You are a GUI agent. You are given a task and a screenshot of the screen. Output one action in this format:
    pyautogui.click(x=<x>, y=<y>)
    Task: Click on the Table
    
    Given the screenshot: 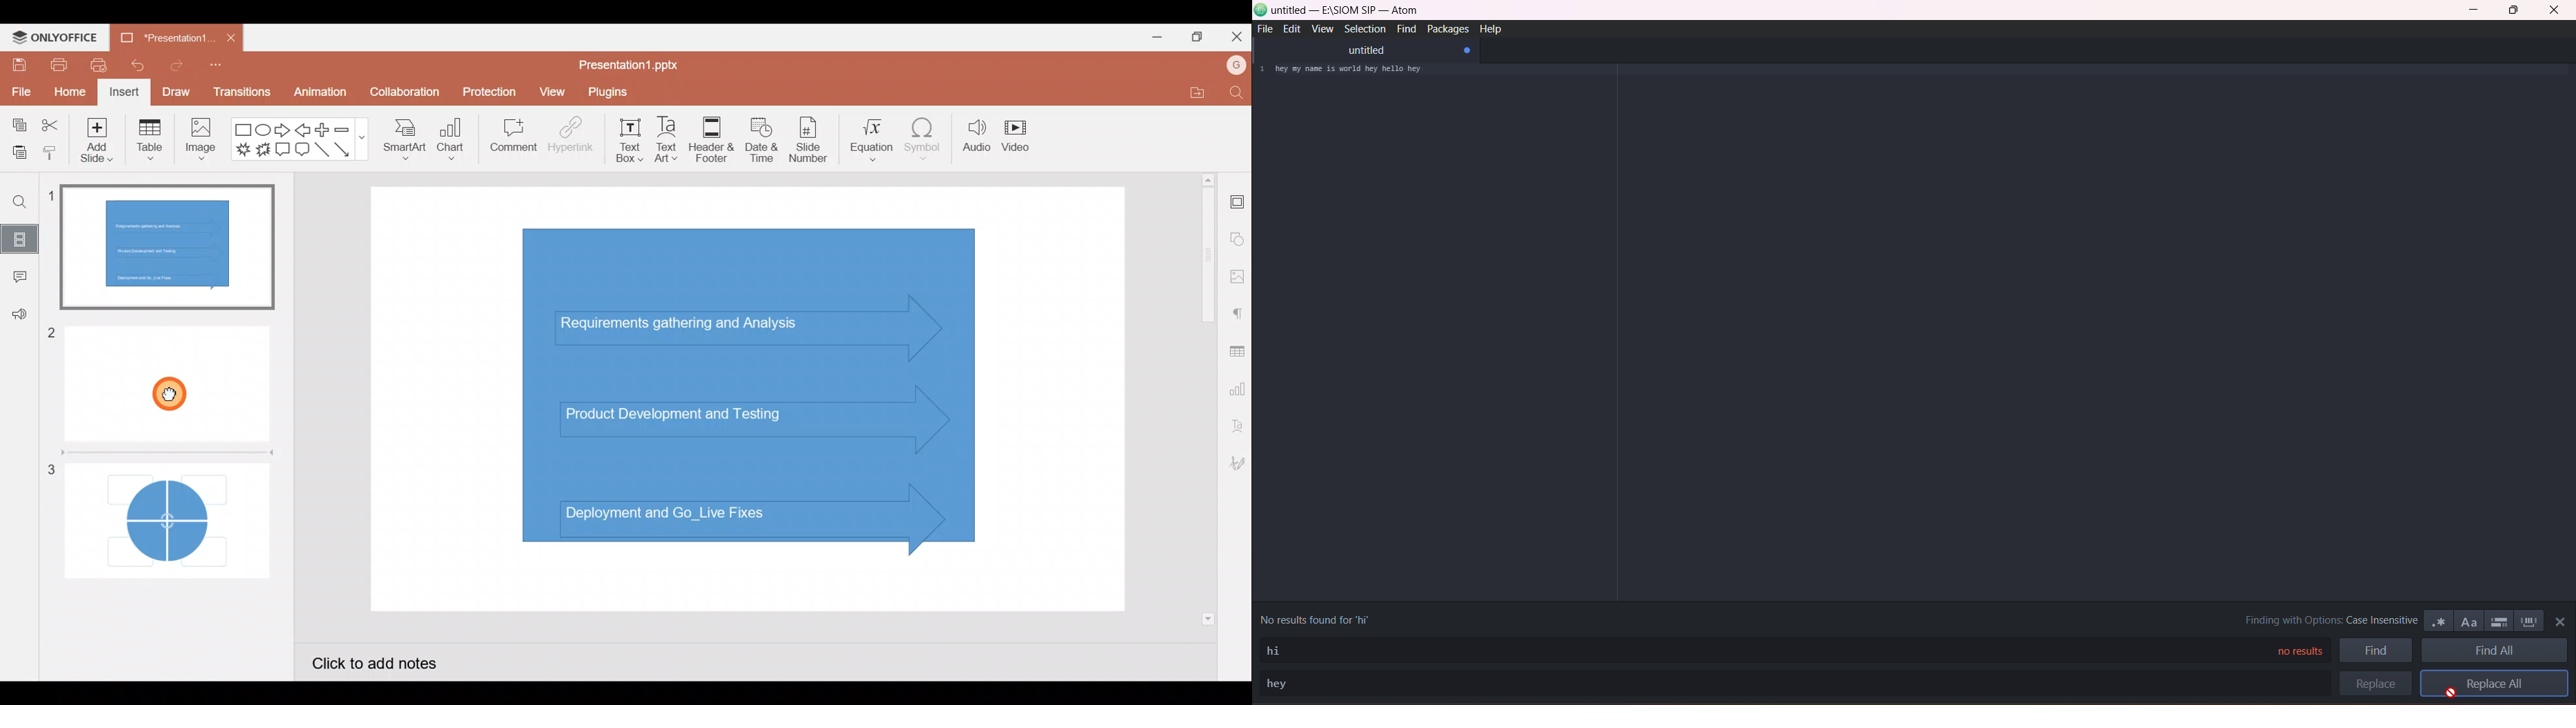 What is the action you would take?
    pyautogui.click(x=149, y=142)
    